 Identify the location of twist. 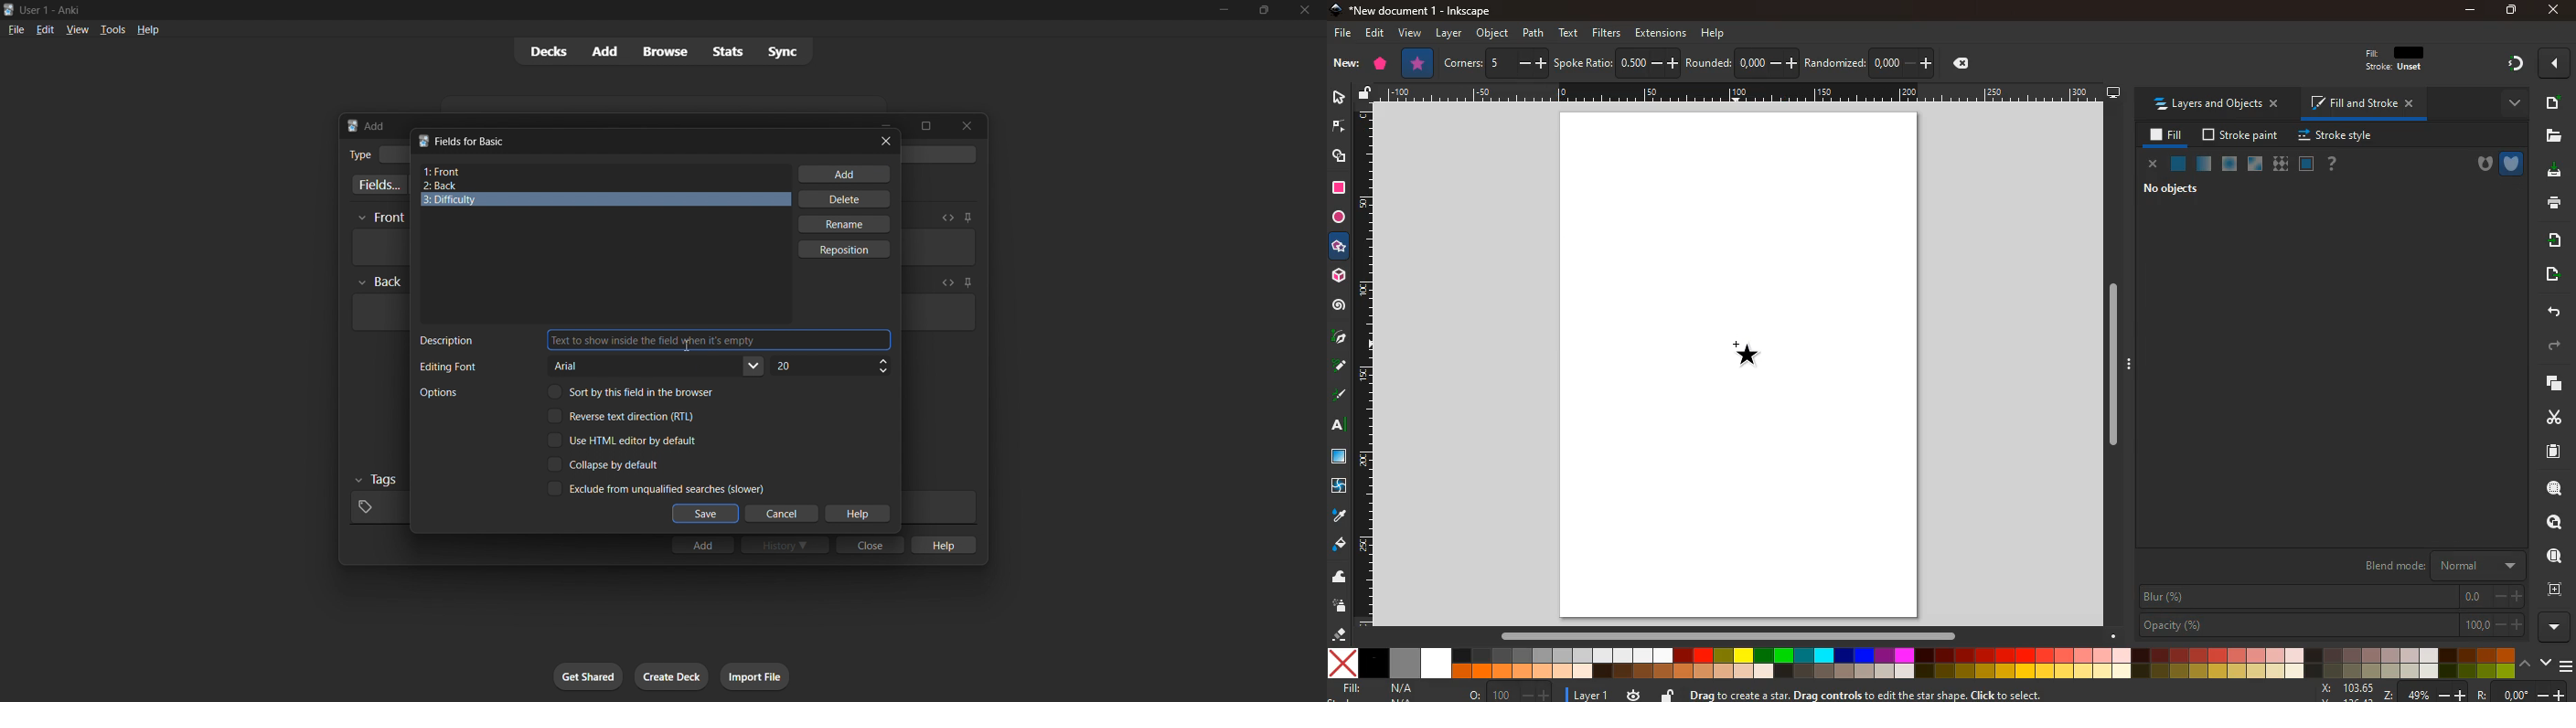
(1341, 487).